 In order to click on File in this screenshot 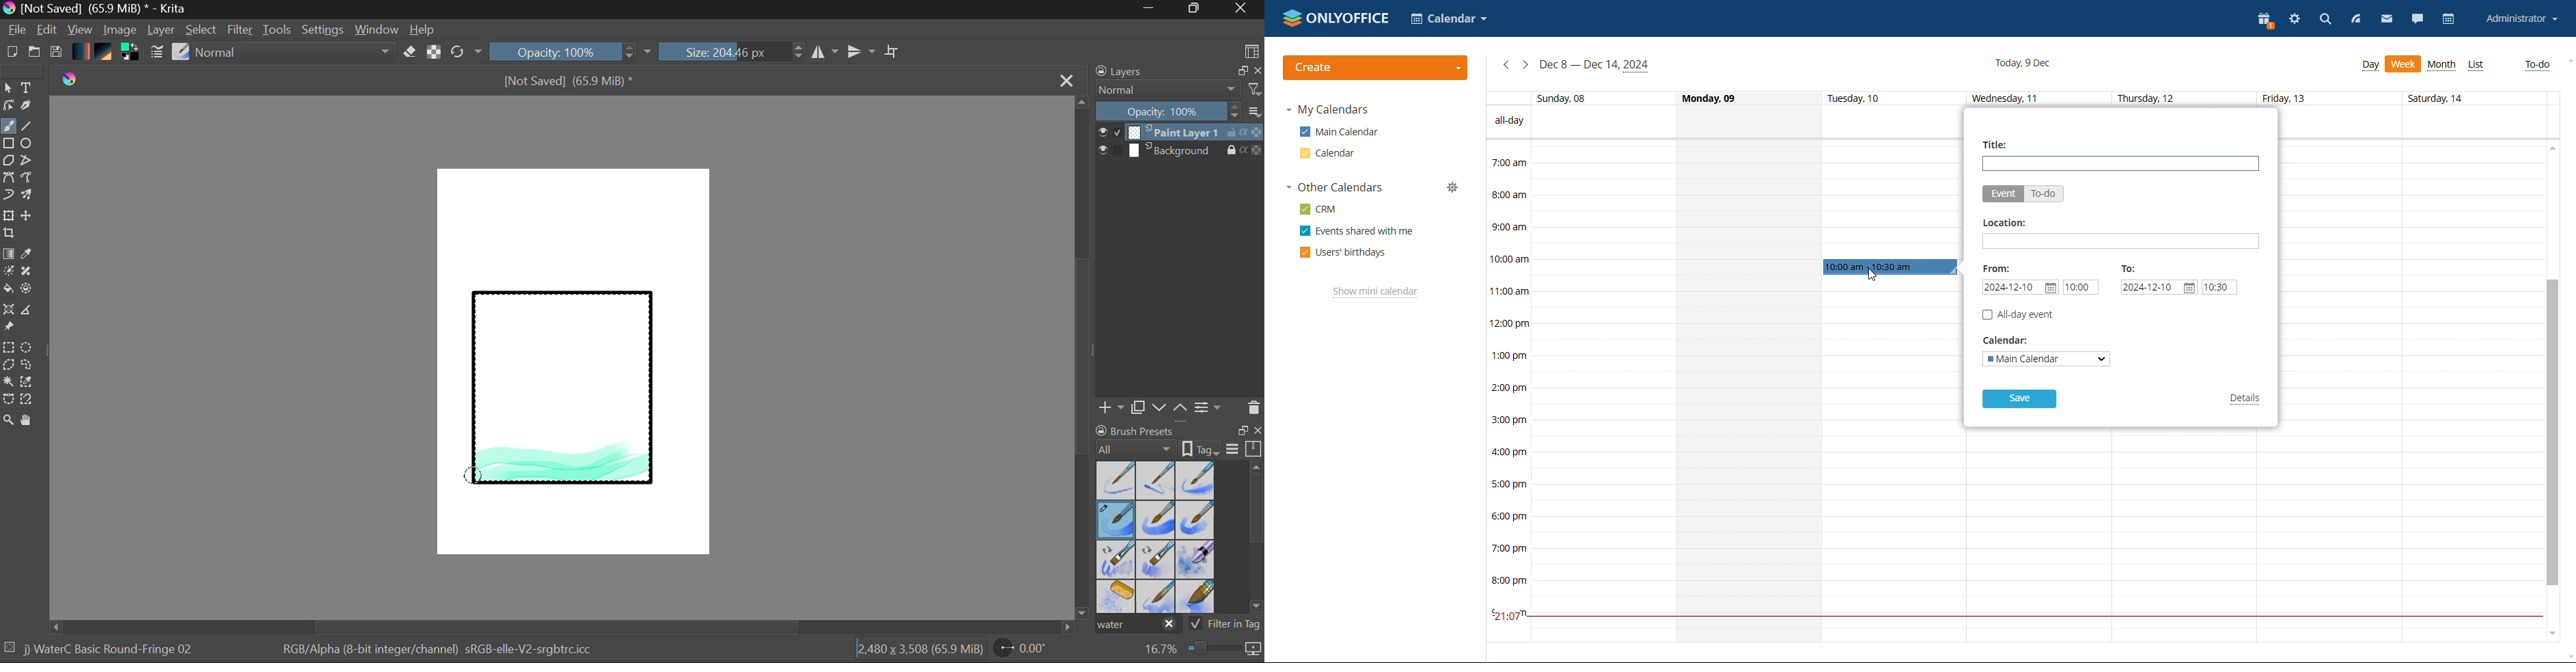, I will do `click(17, 32)`.